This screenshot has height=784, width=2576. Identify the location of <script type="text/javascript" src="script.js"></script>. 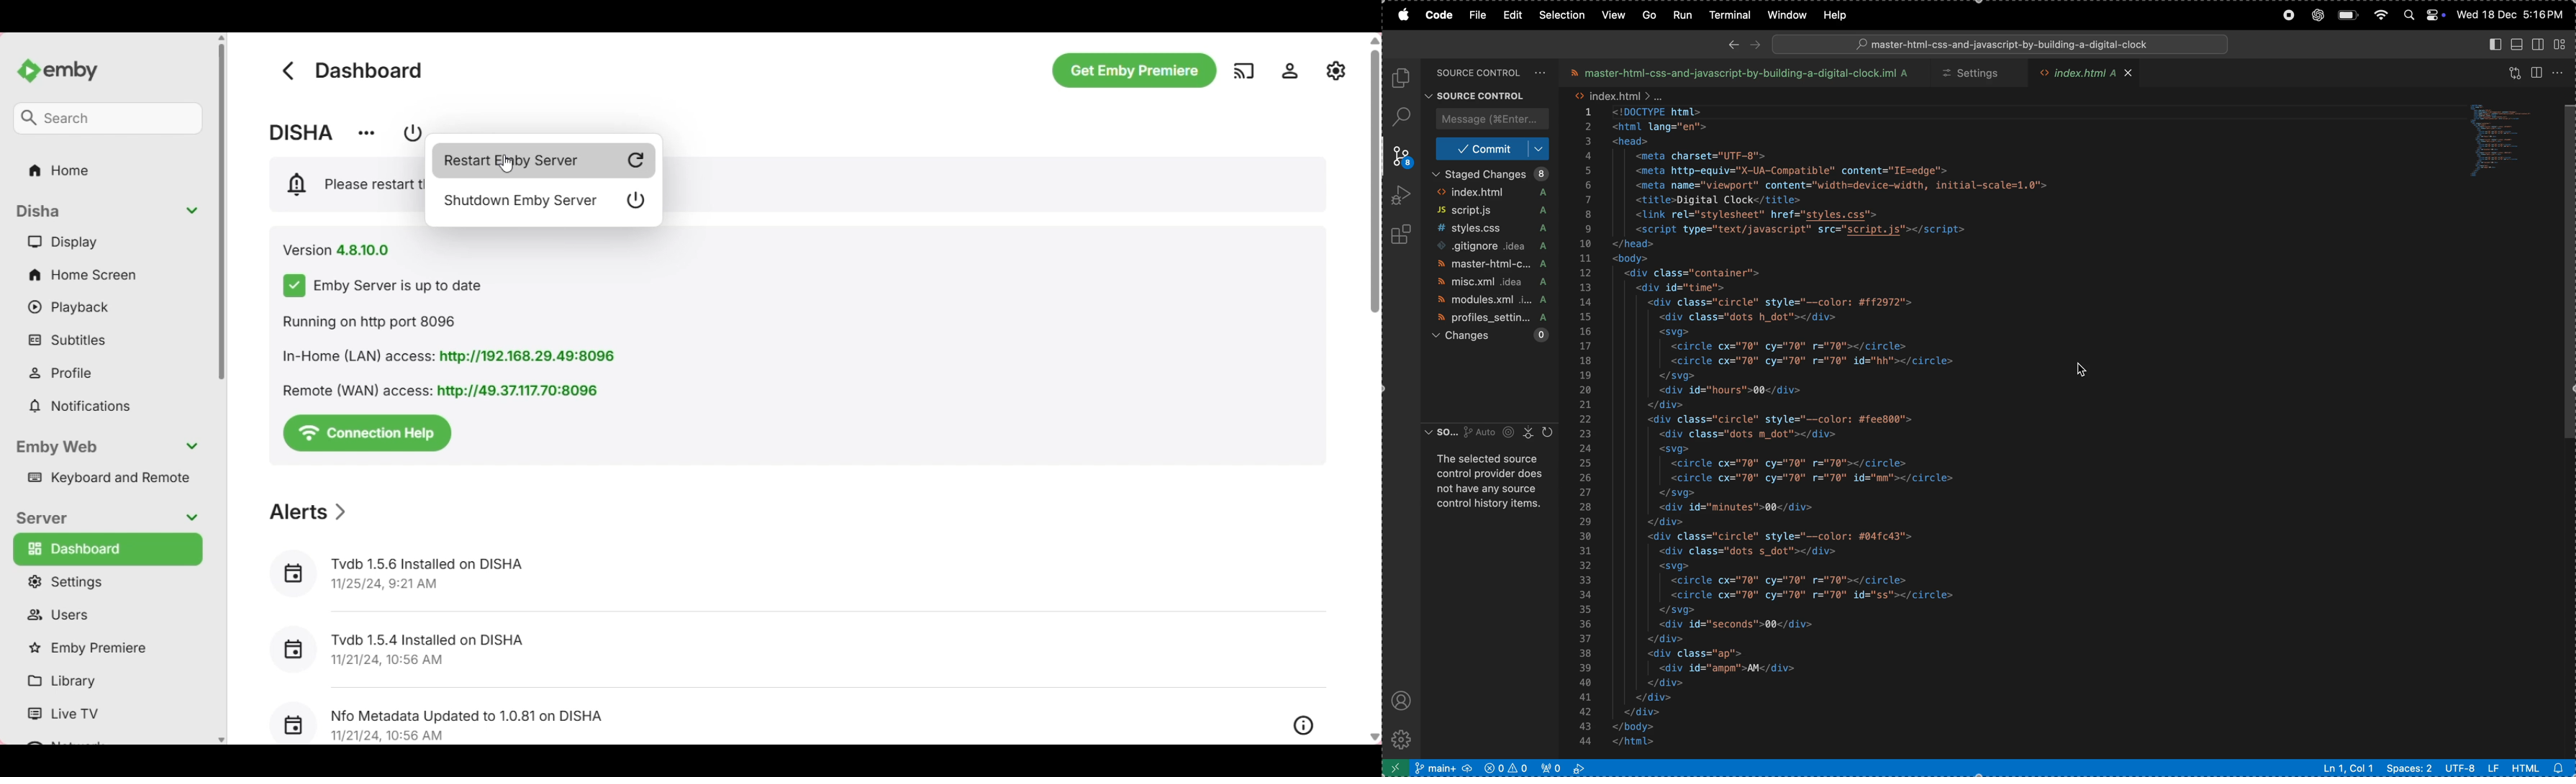
(1817, 230).